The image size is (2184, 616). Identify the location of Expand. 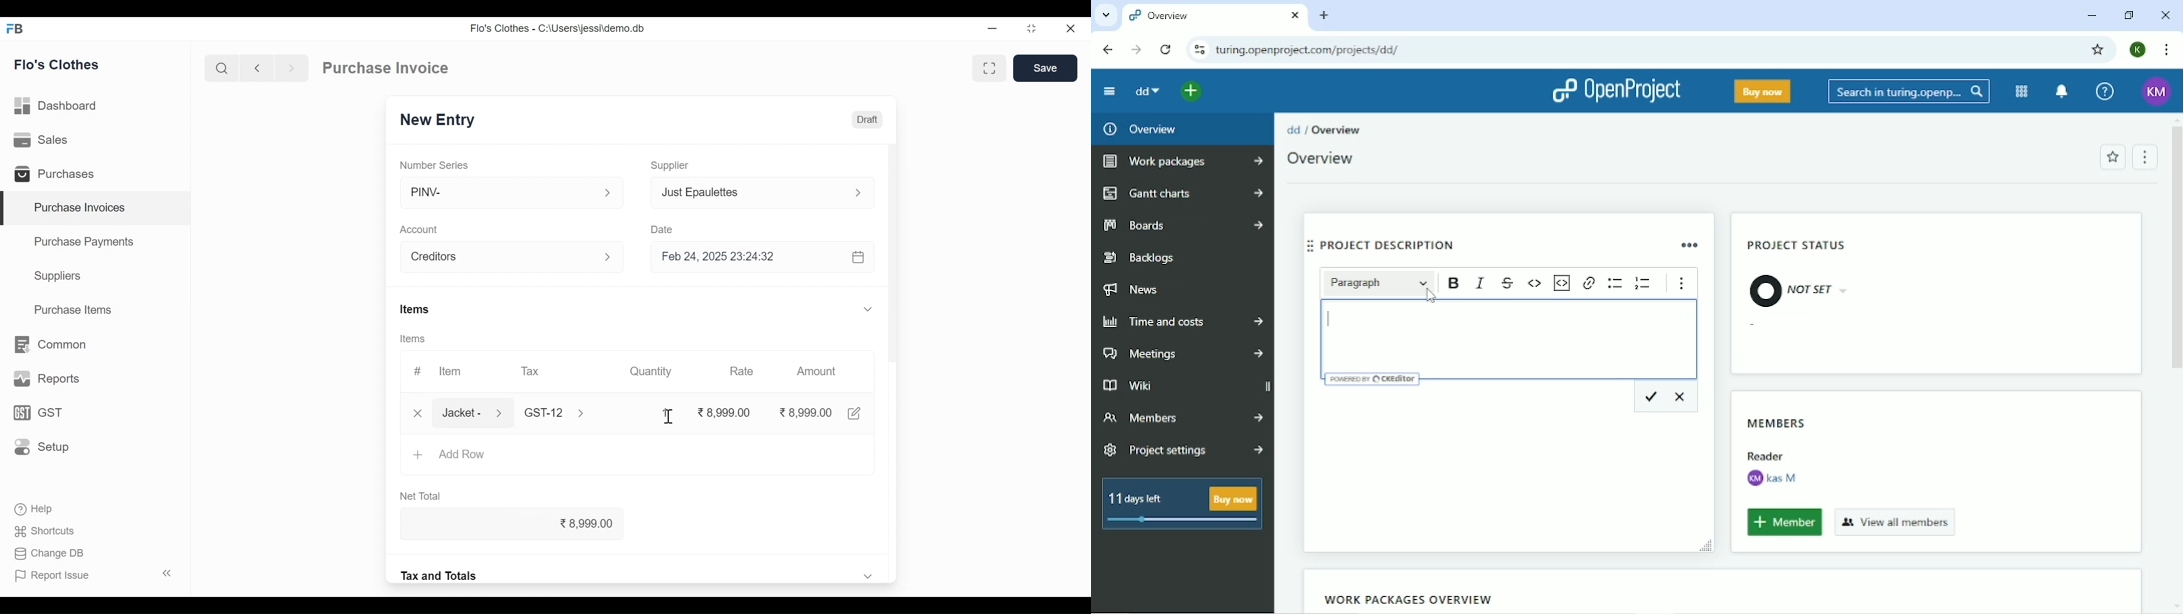
(868, 575).